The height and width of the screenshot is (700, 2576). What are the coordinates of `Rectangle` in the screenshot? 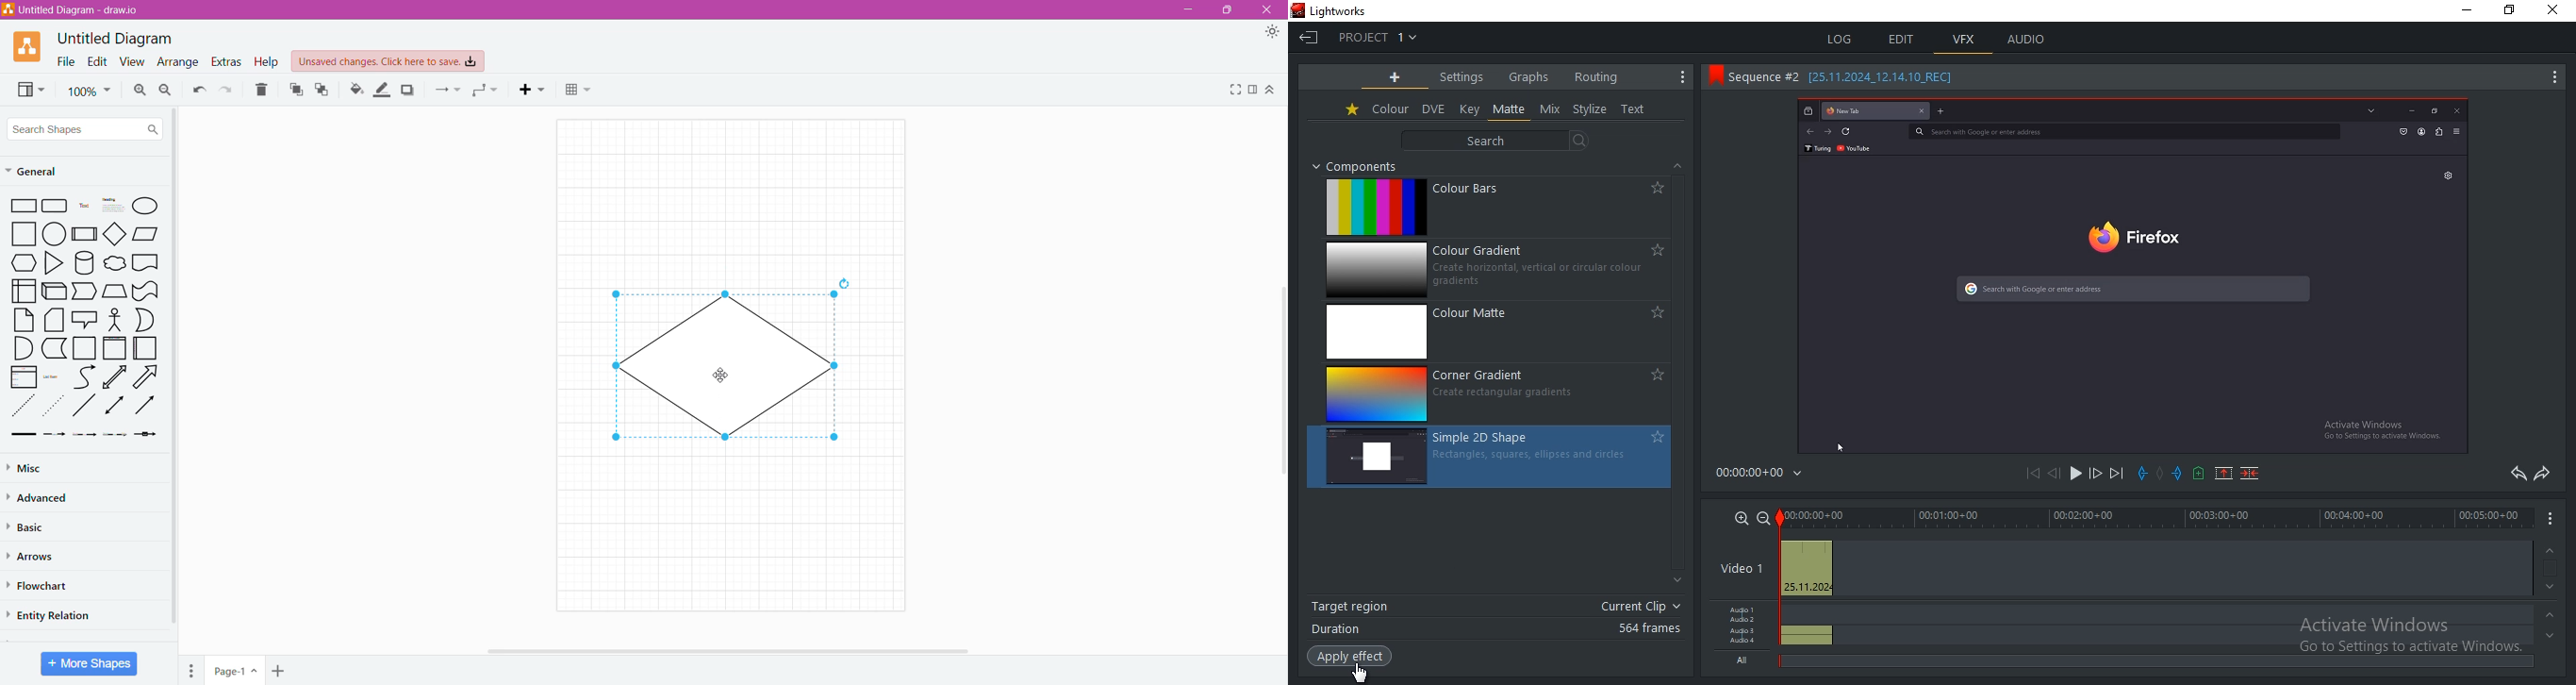 It's located at (23, 206).